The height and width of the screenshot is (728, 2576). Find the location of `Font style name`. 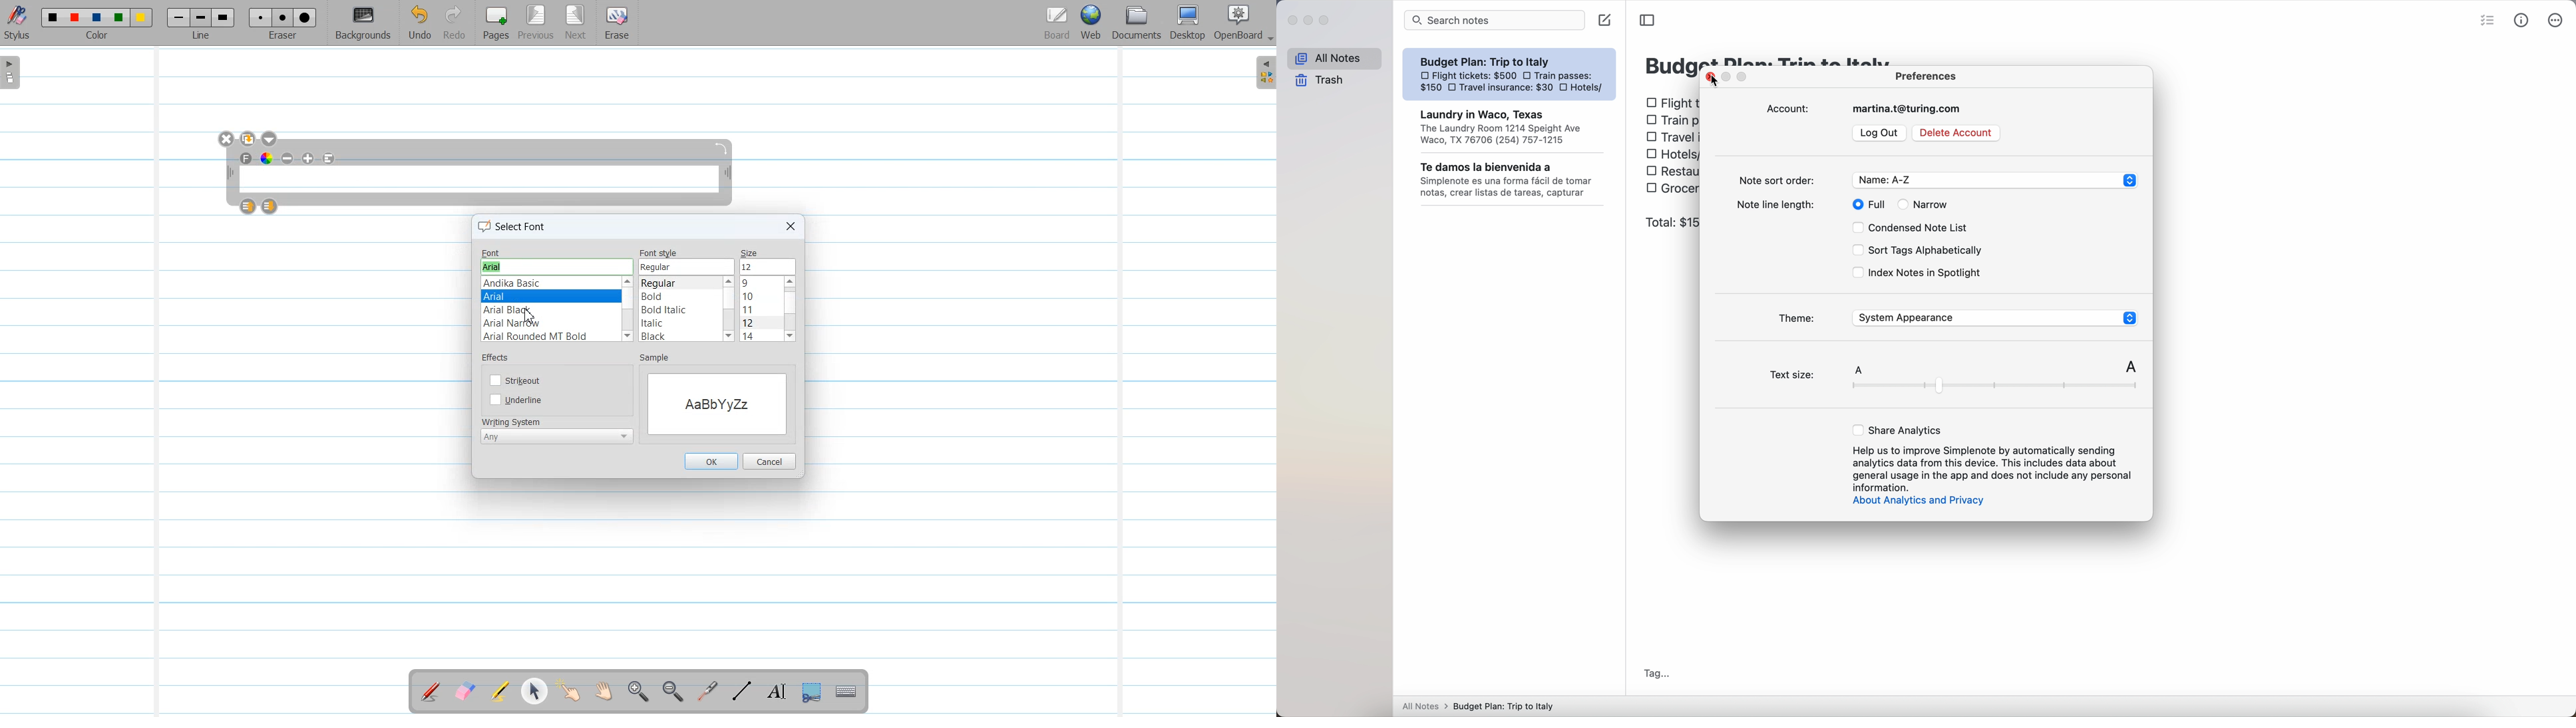

Font style name is located at coordinates (688, 261).